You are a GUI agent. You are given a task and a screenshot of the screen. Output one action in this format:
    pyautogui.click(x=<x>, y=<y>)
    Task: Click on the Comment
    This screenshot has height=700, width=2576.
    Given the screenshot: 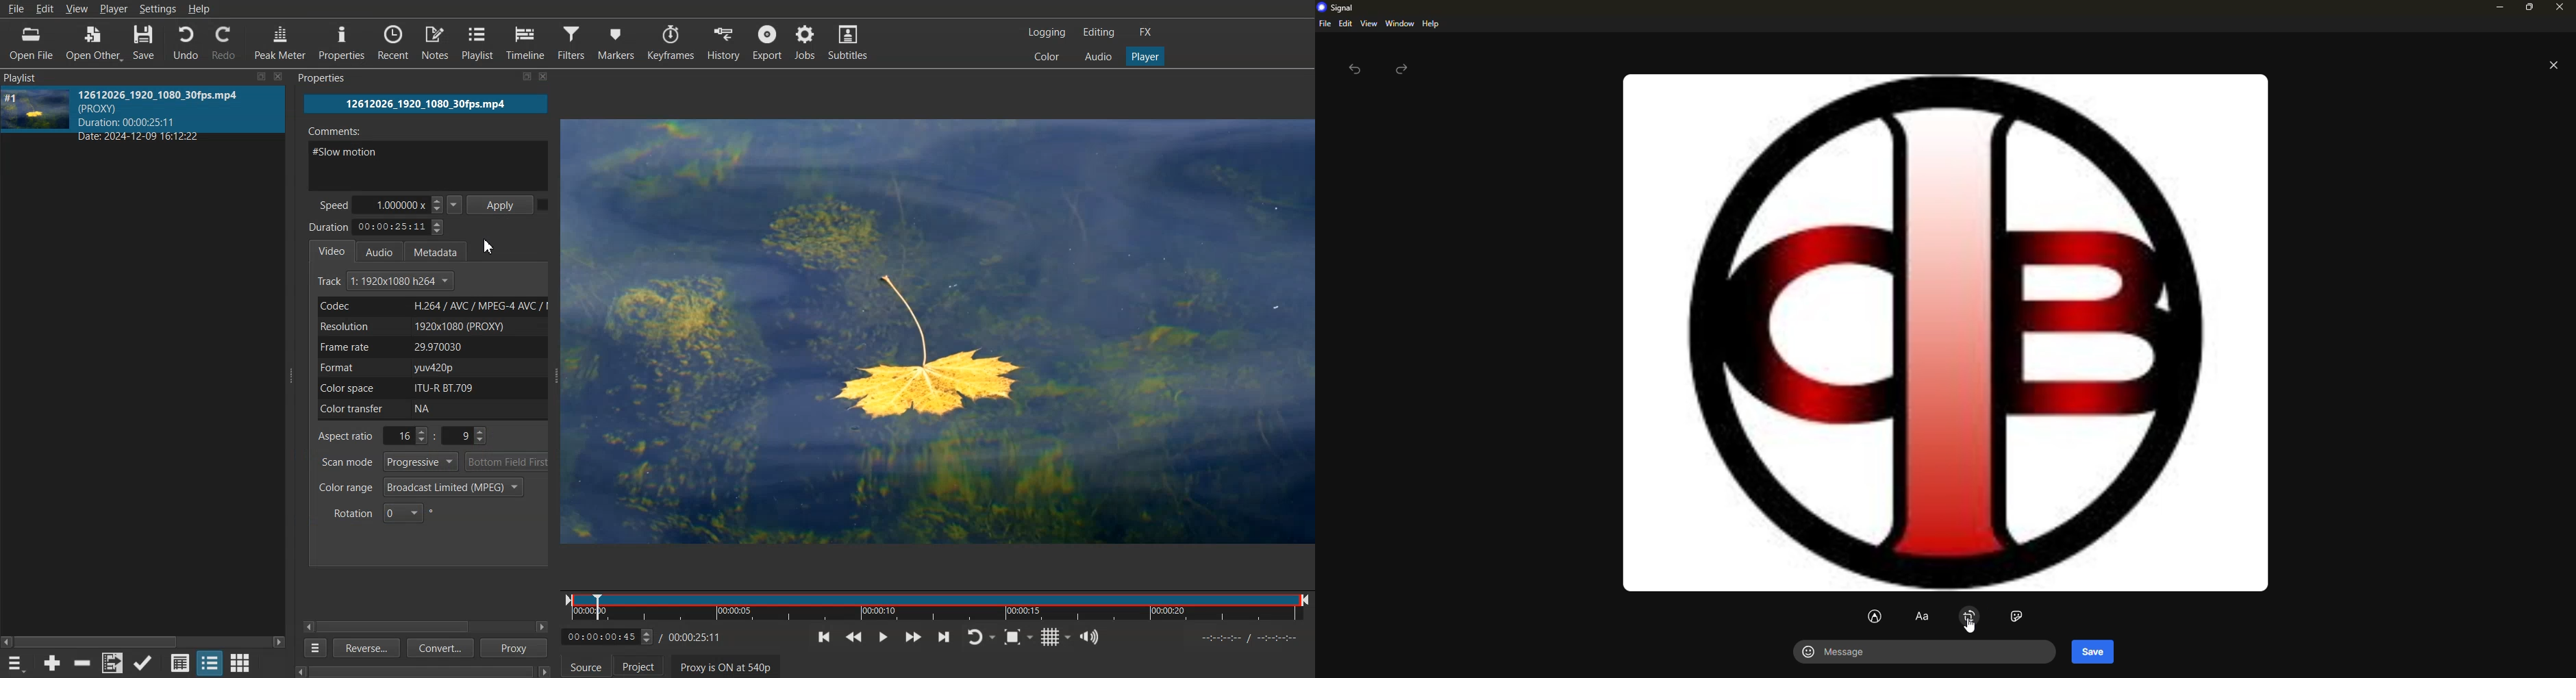 What is the action you would take?
    pyautogui.click(x=429, y=155)
    